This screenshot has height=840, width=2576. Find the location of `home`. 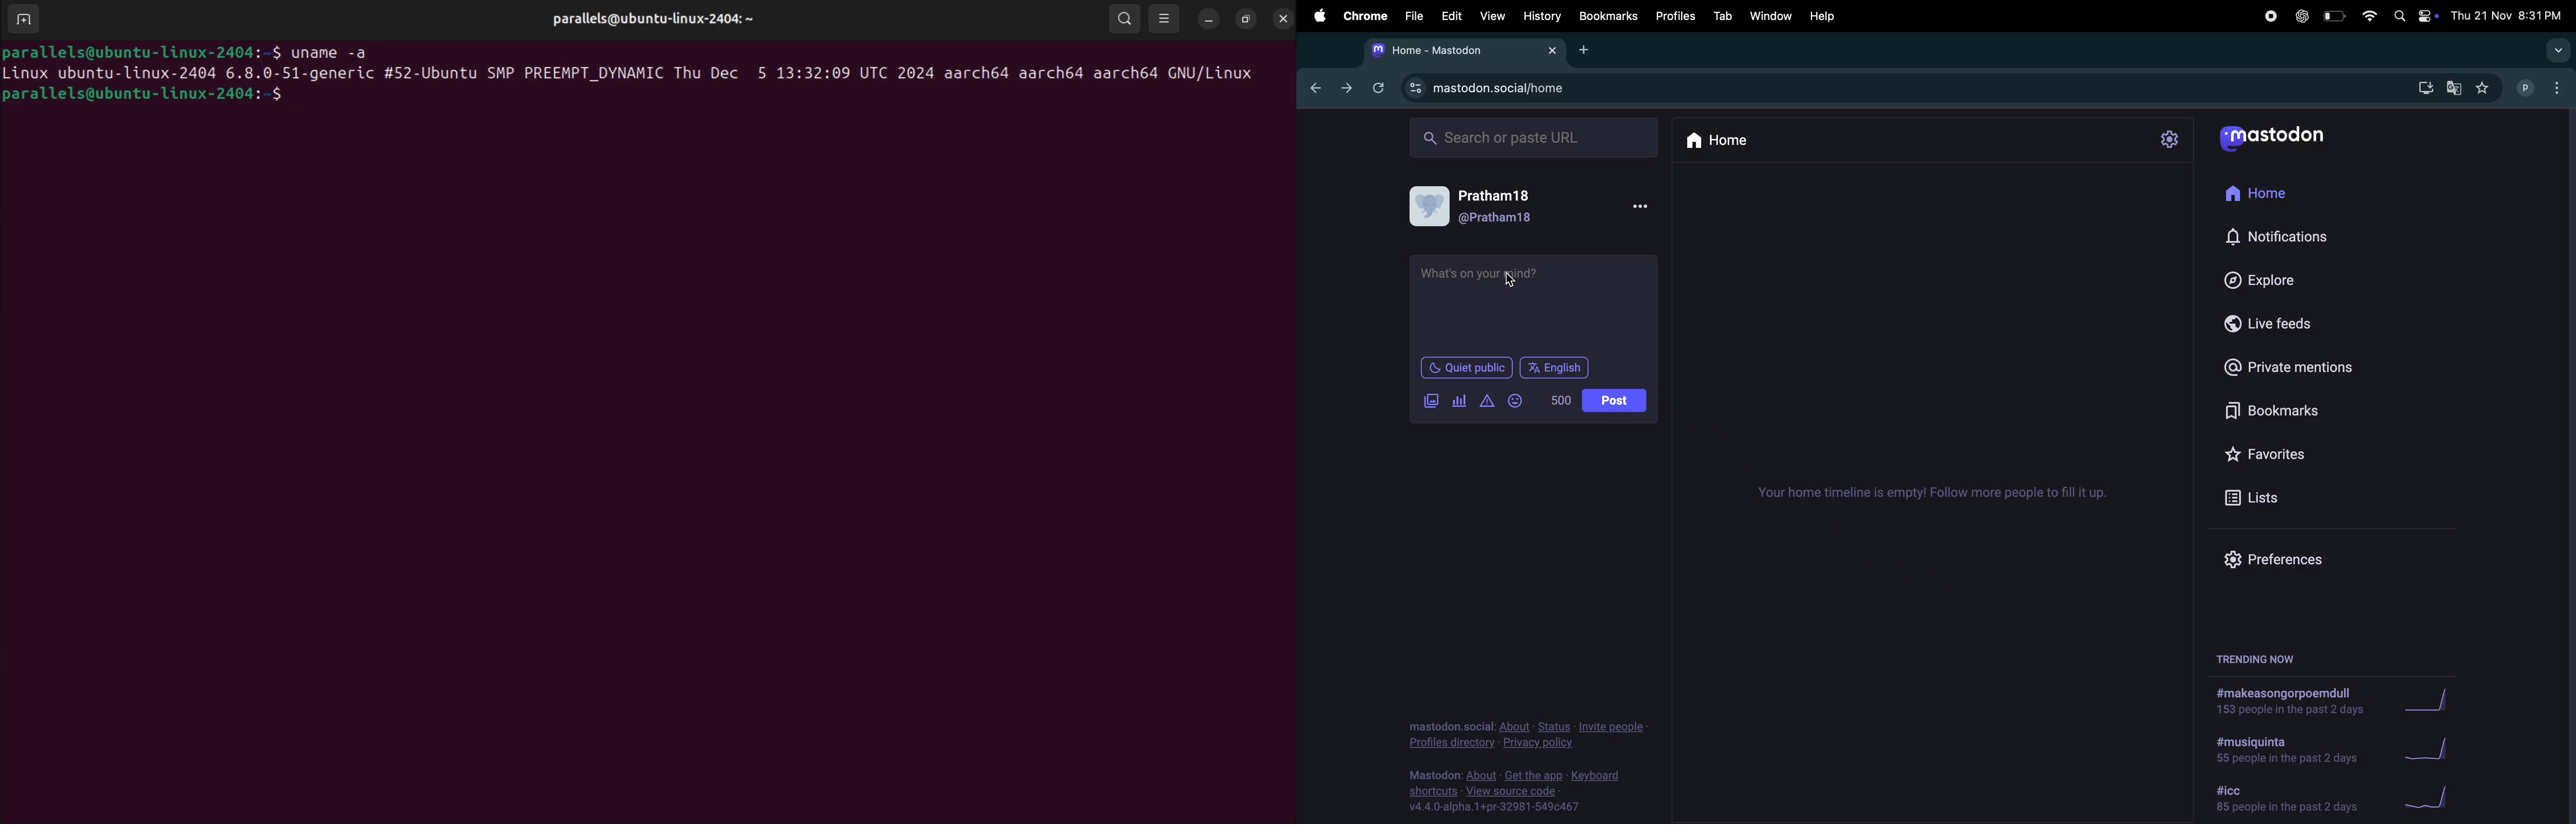

home is located at coordinates (1746, 143).